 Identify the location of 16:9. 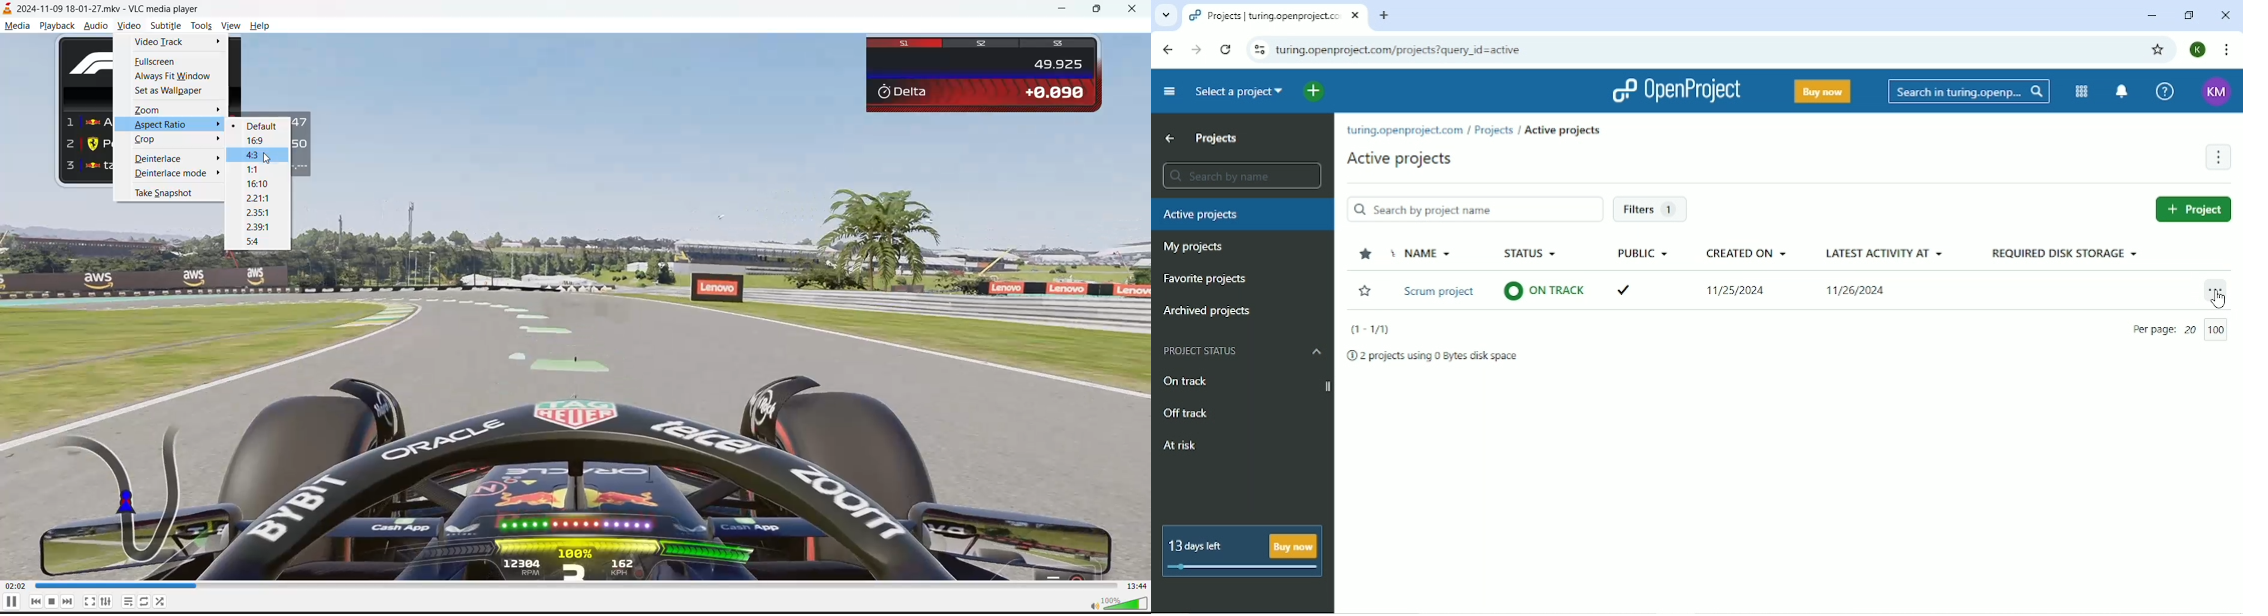
(257, 141).